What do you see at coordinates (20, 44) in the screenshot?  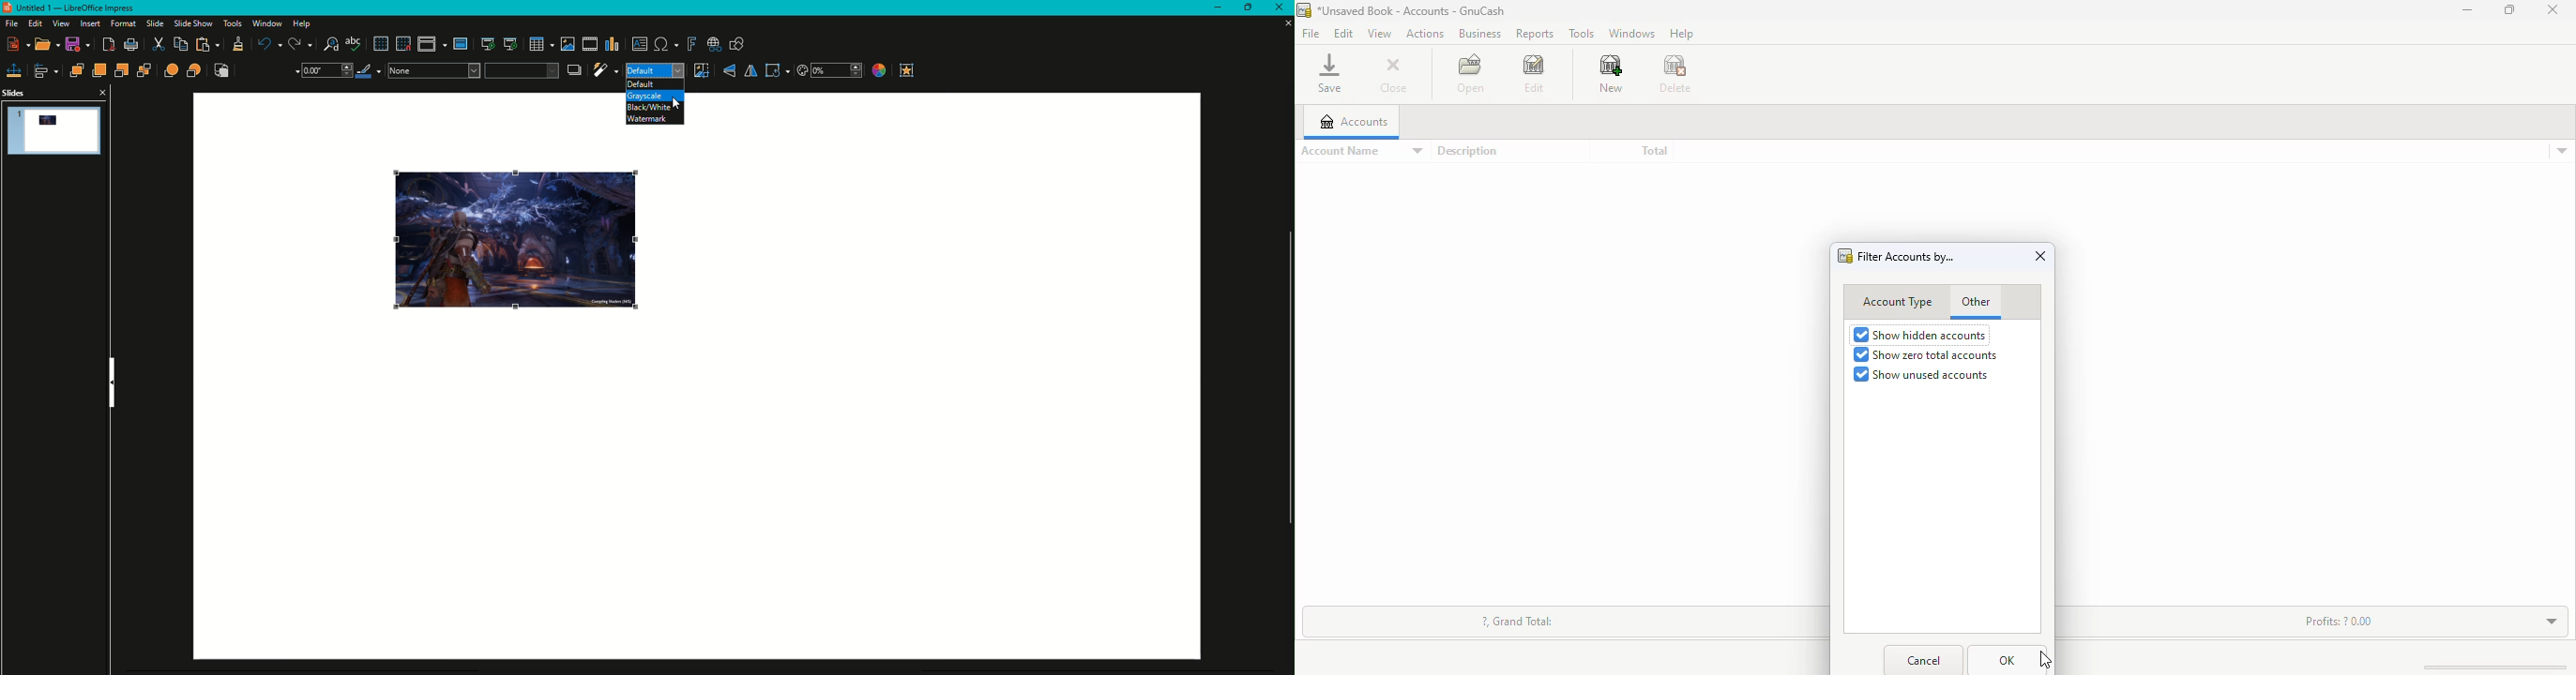 I see `New` at bounding box center [20, 44].